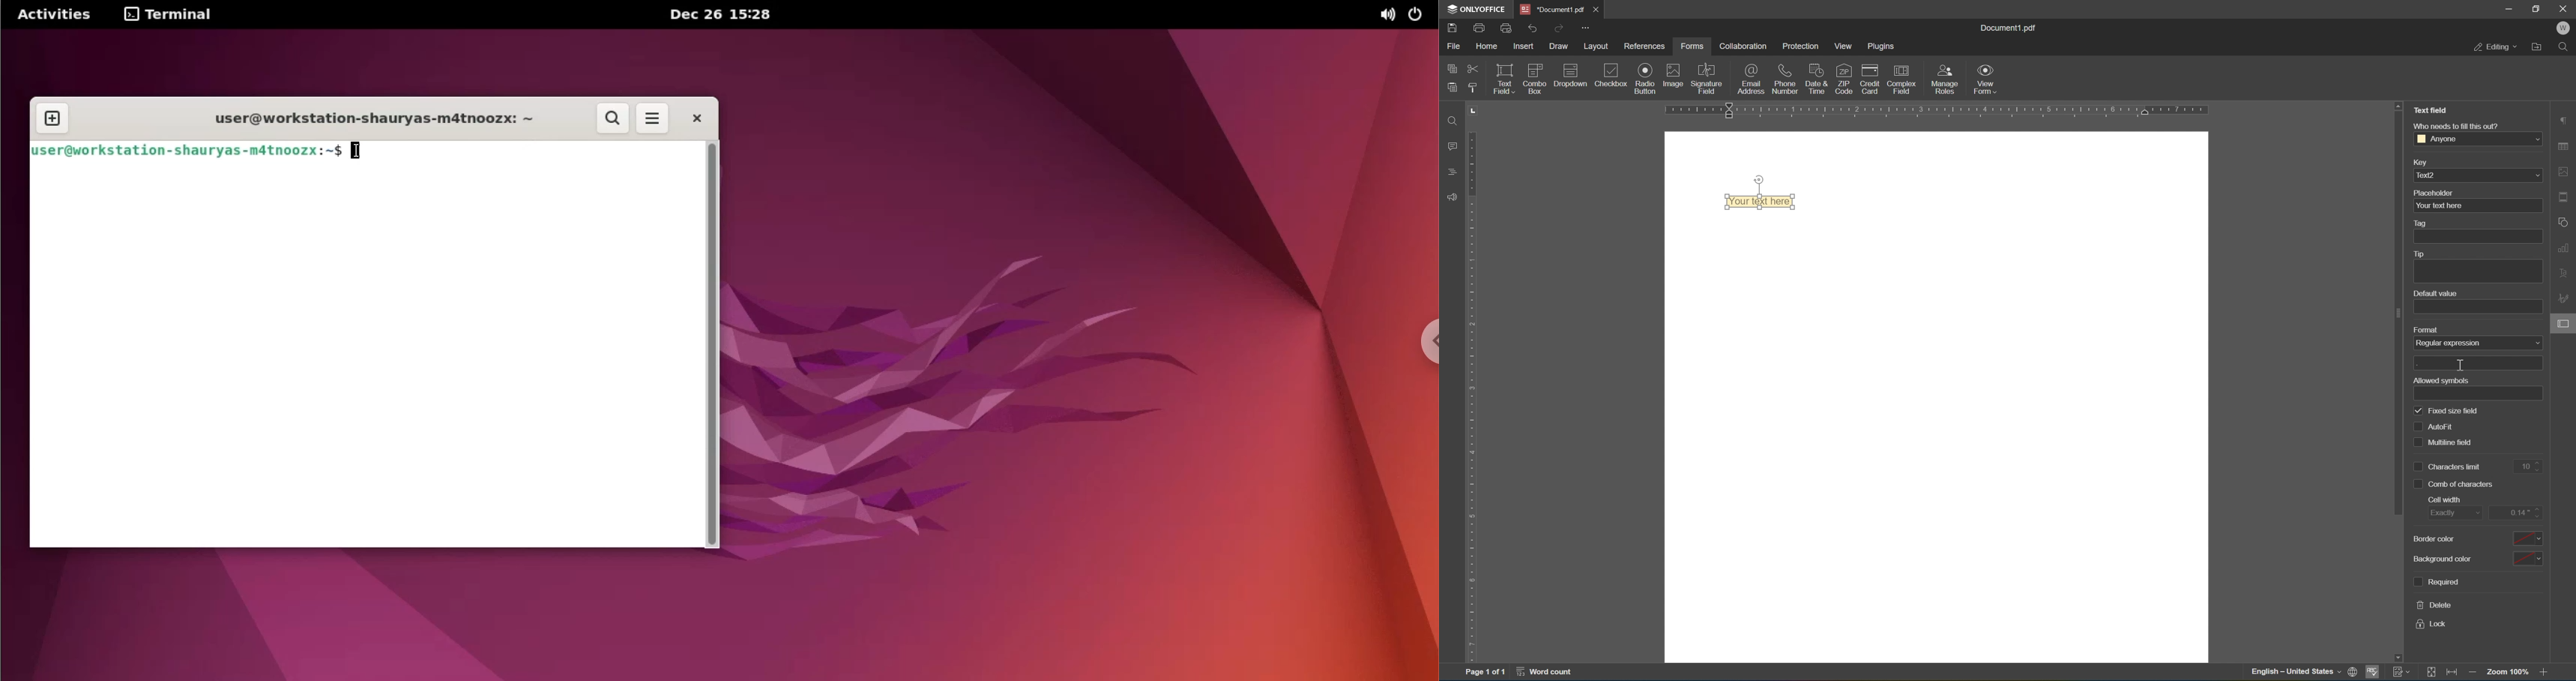  I want to click on customize quick access toolbar, so click(1586, 25).